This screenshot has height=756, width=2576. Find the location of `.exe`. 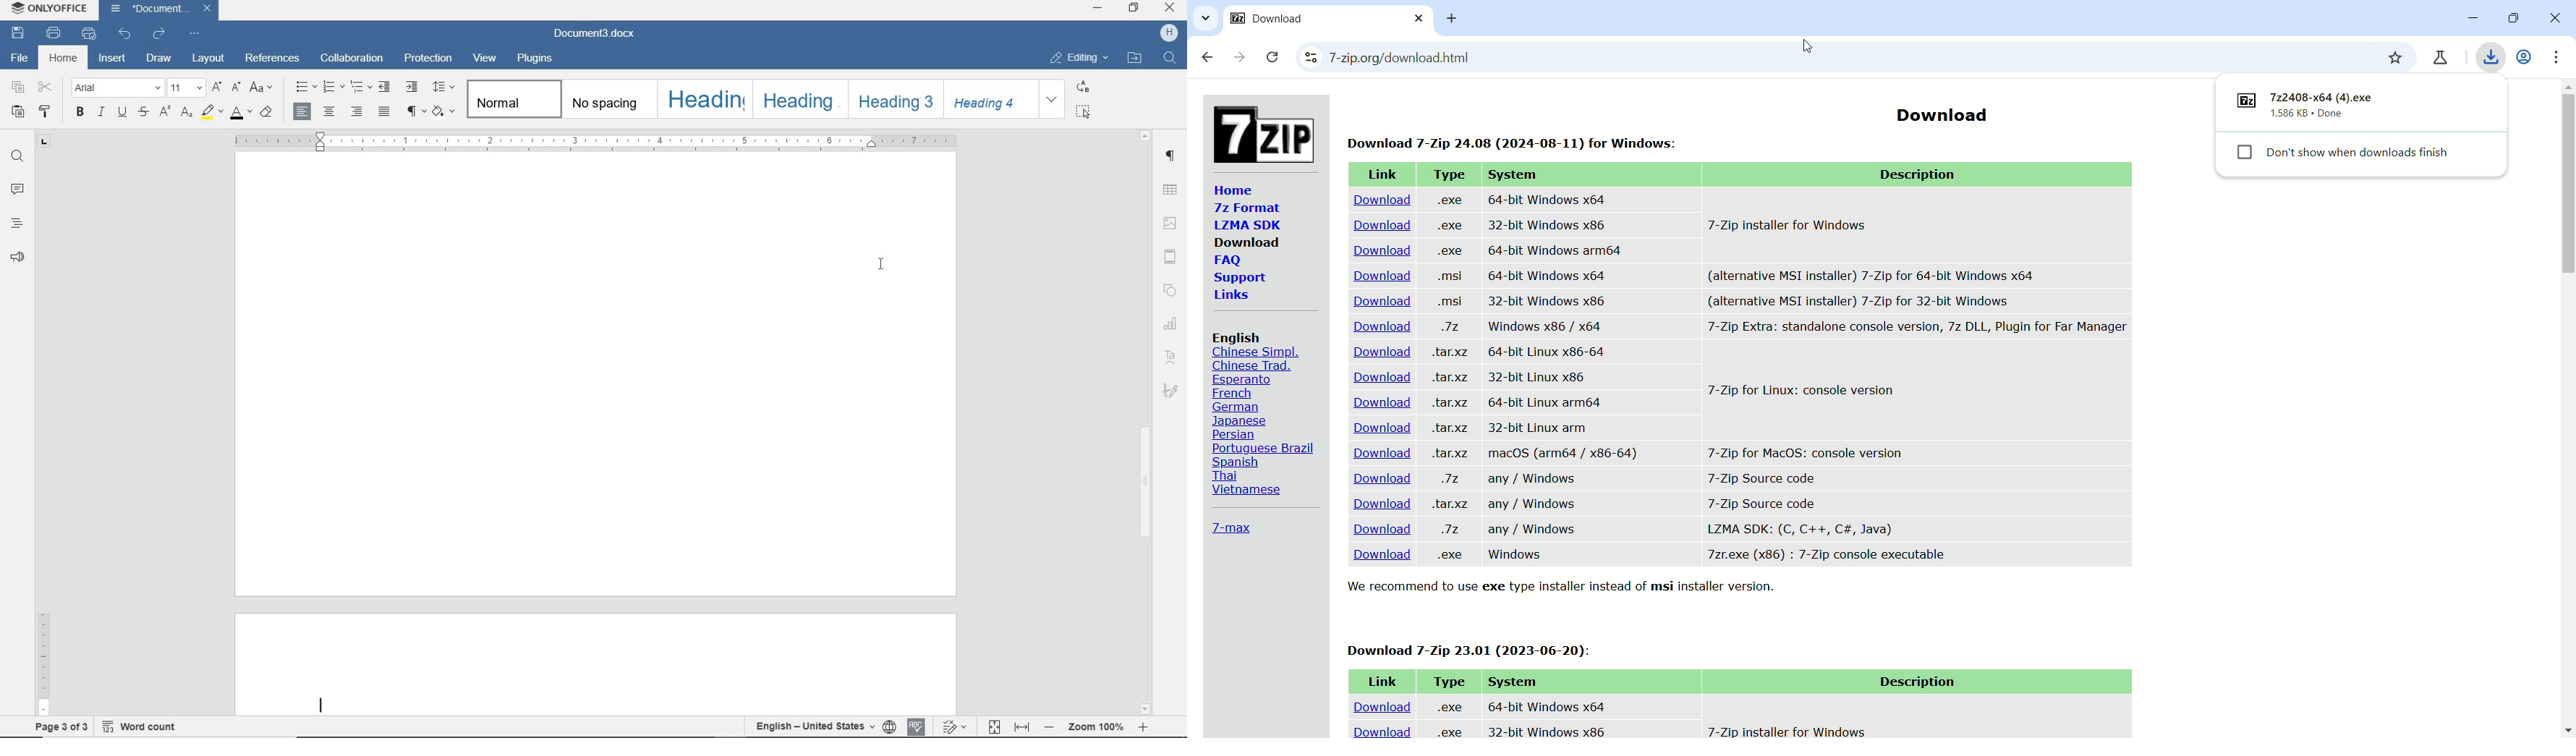

.exe is located at coordinates (1448, 554).